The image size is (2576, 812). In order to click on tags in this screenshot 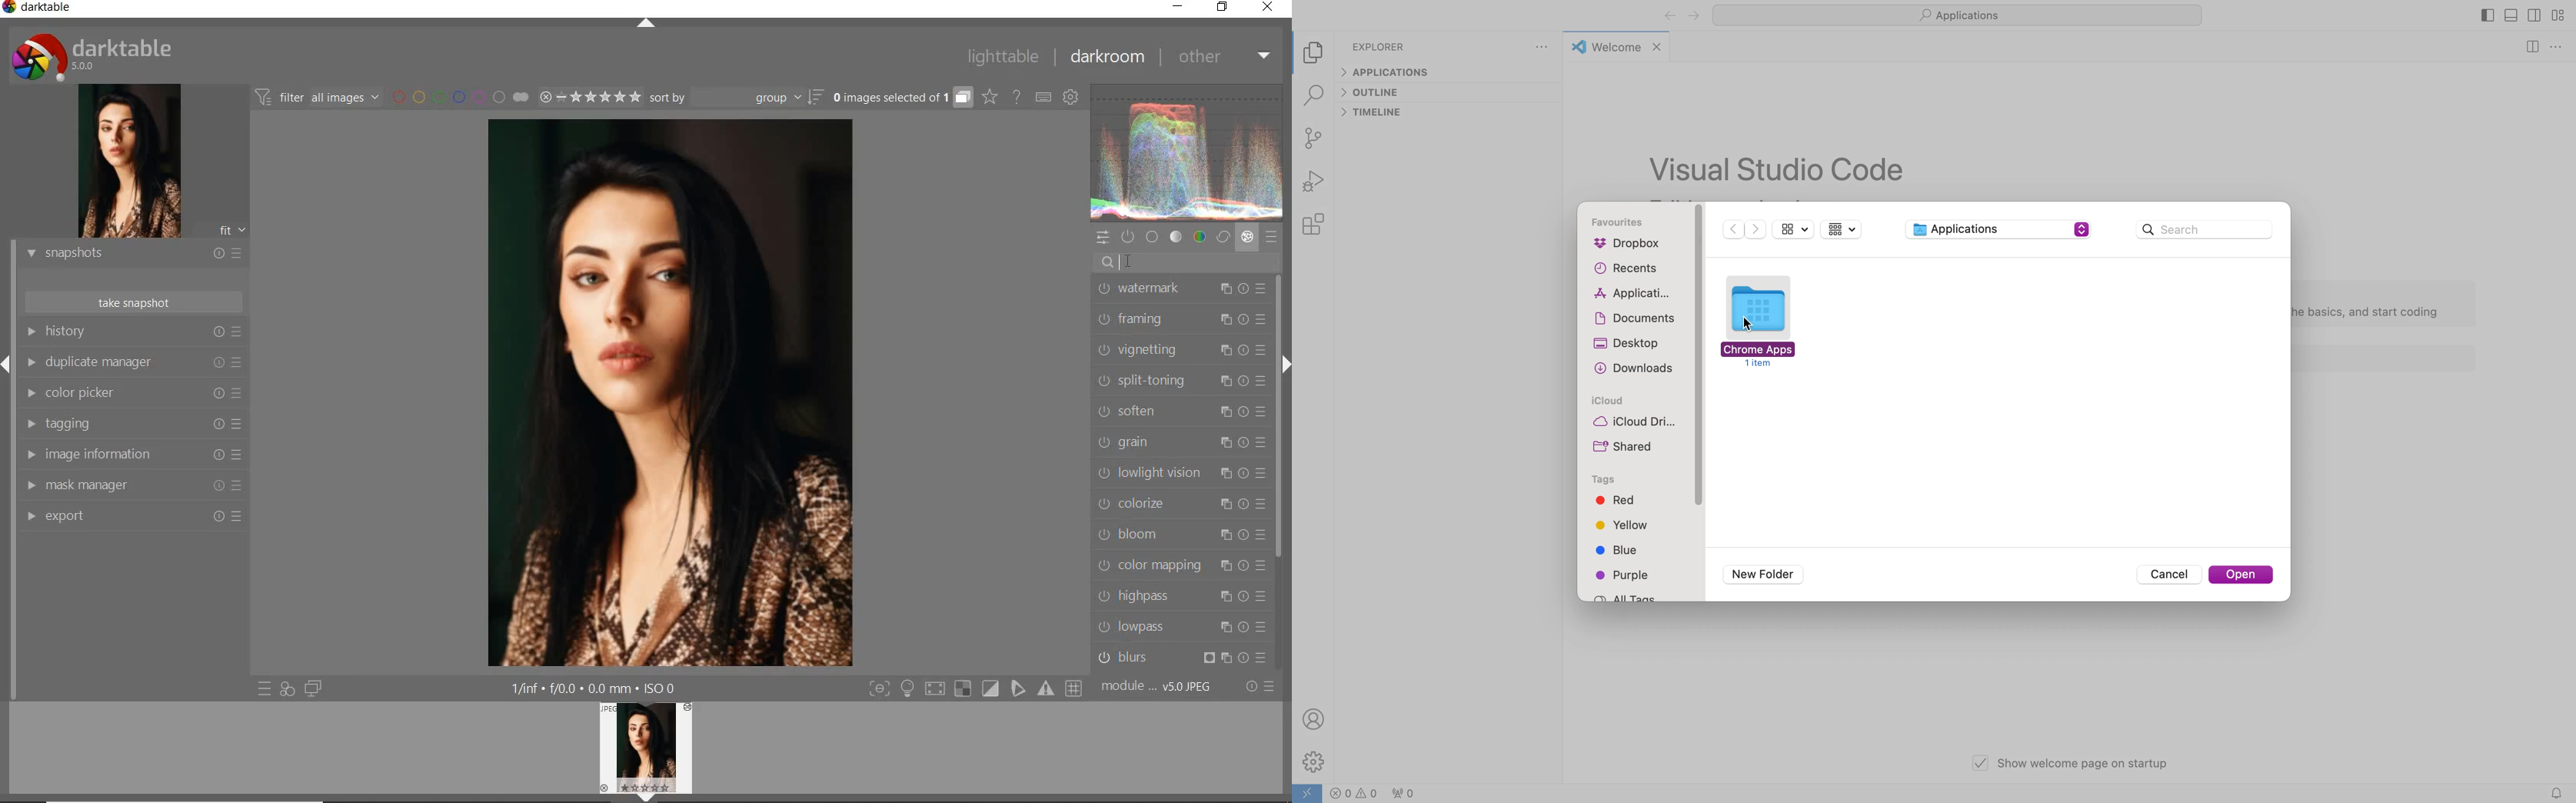, I will do `click(1607, 480)`.